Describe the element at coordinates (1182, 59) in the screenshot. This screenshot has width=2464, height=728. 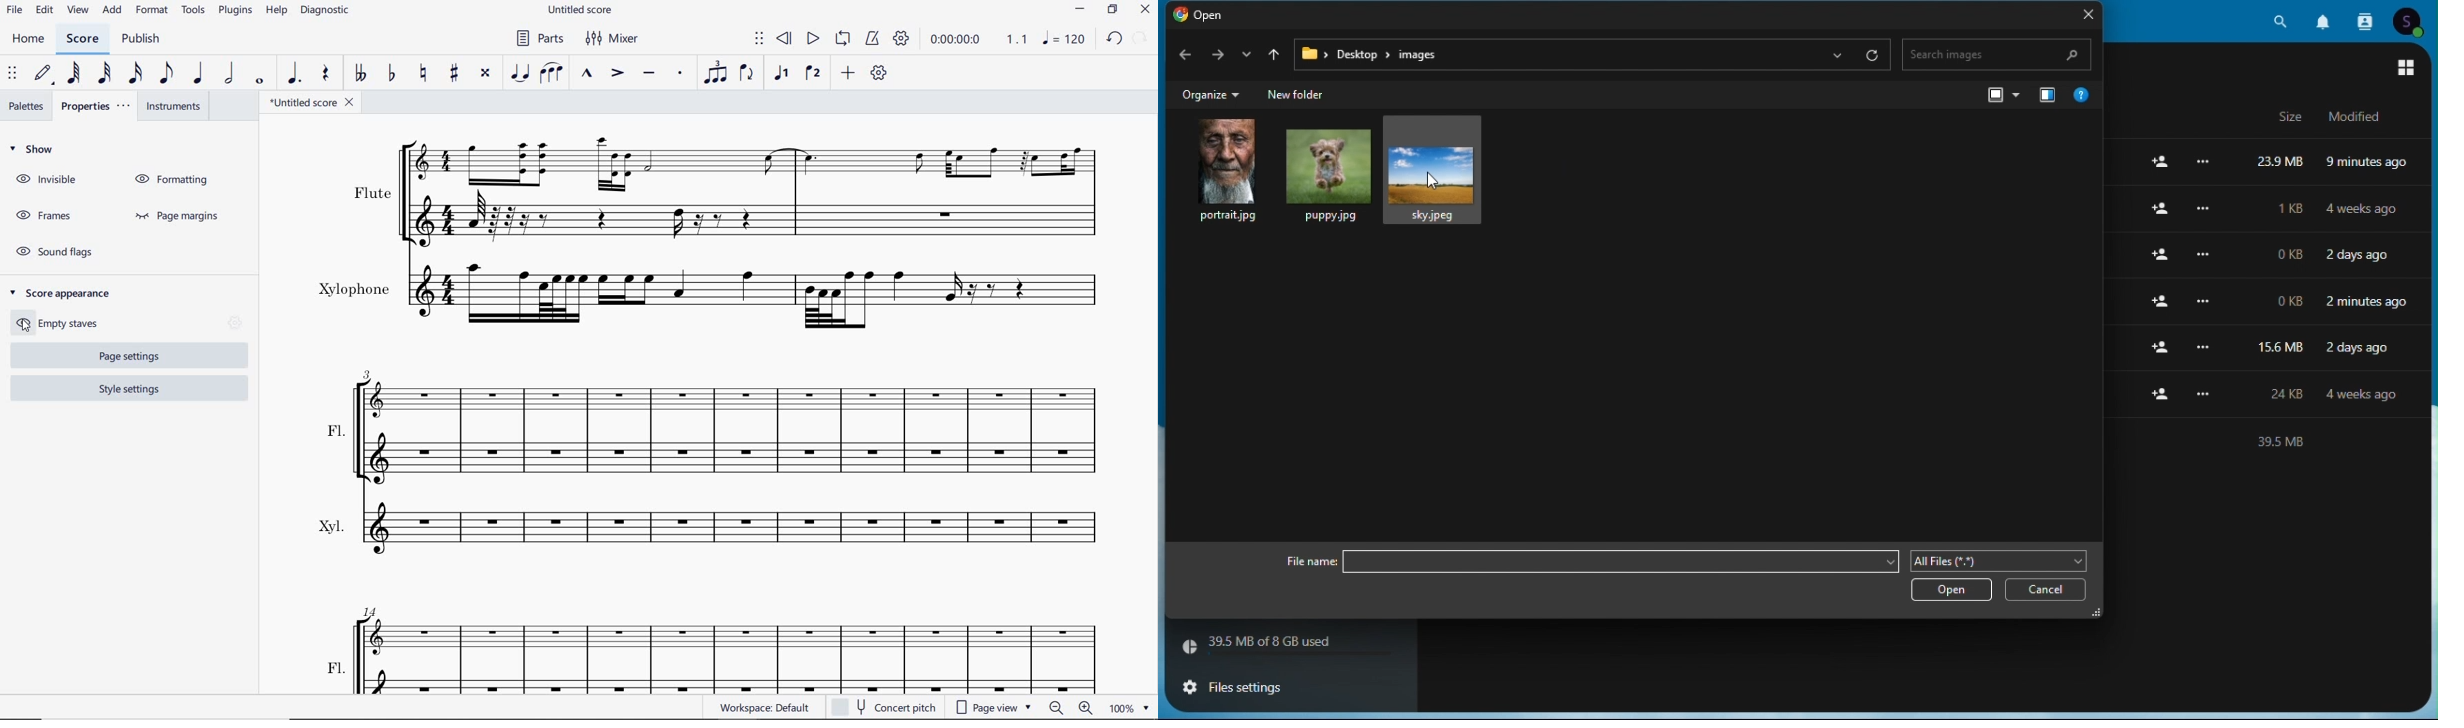
I see `back` at that location.